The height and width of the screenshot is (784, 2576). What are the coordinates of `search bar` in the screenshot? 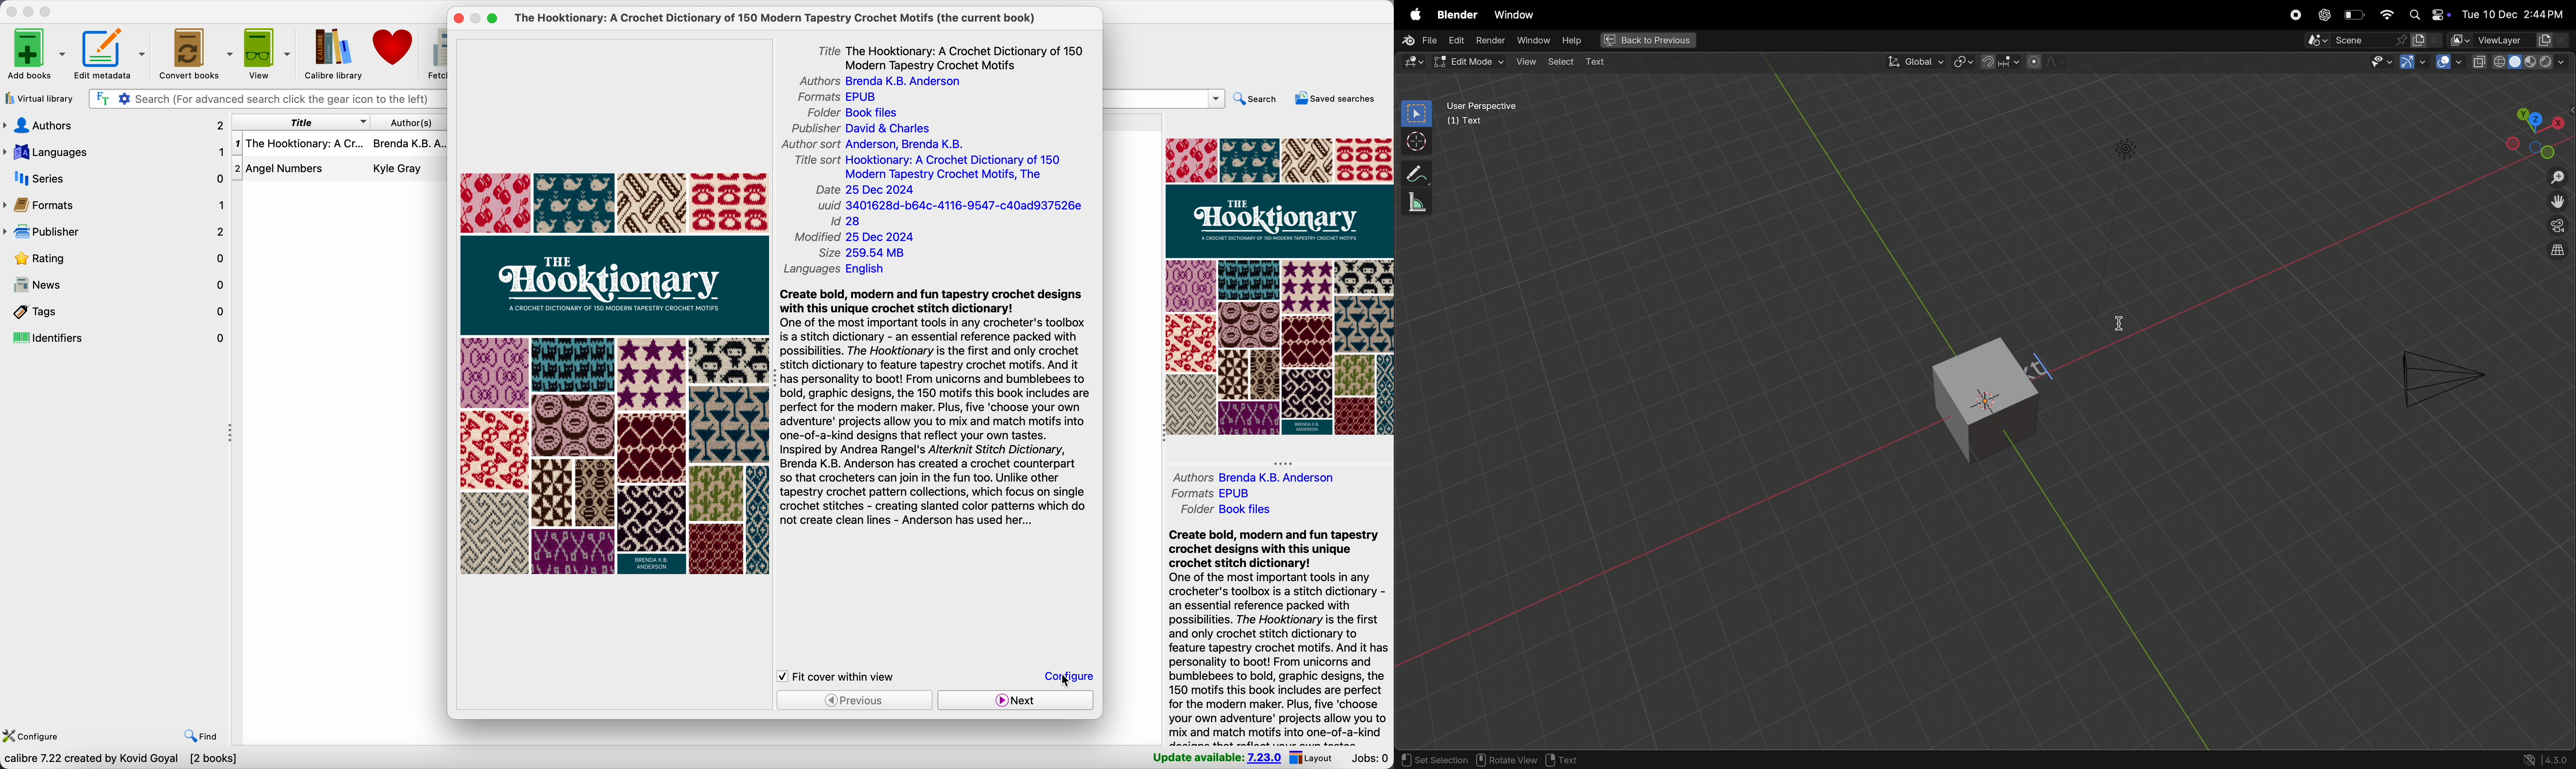 It's located at (266, 100).